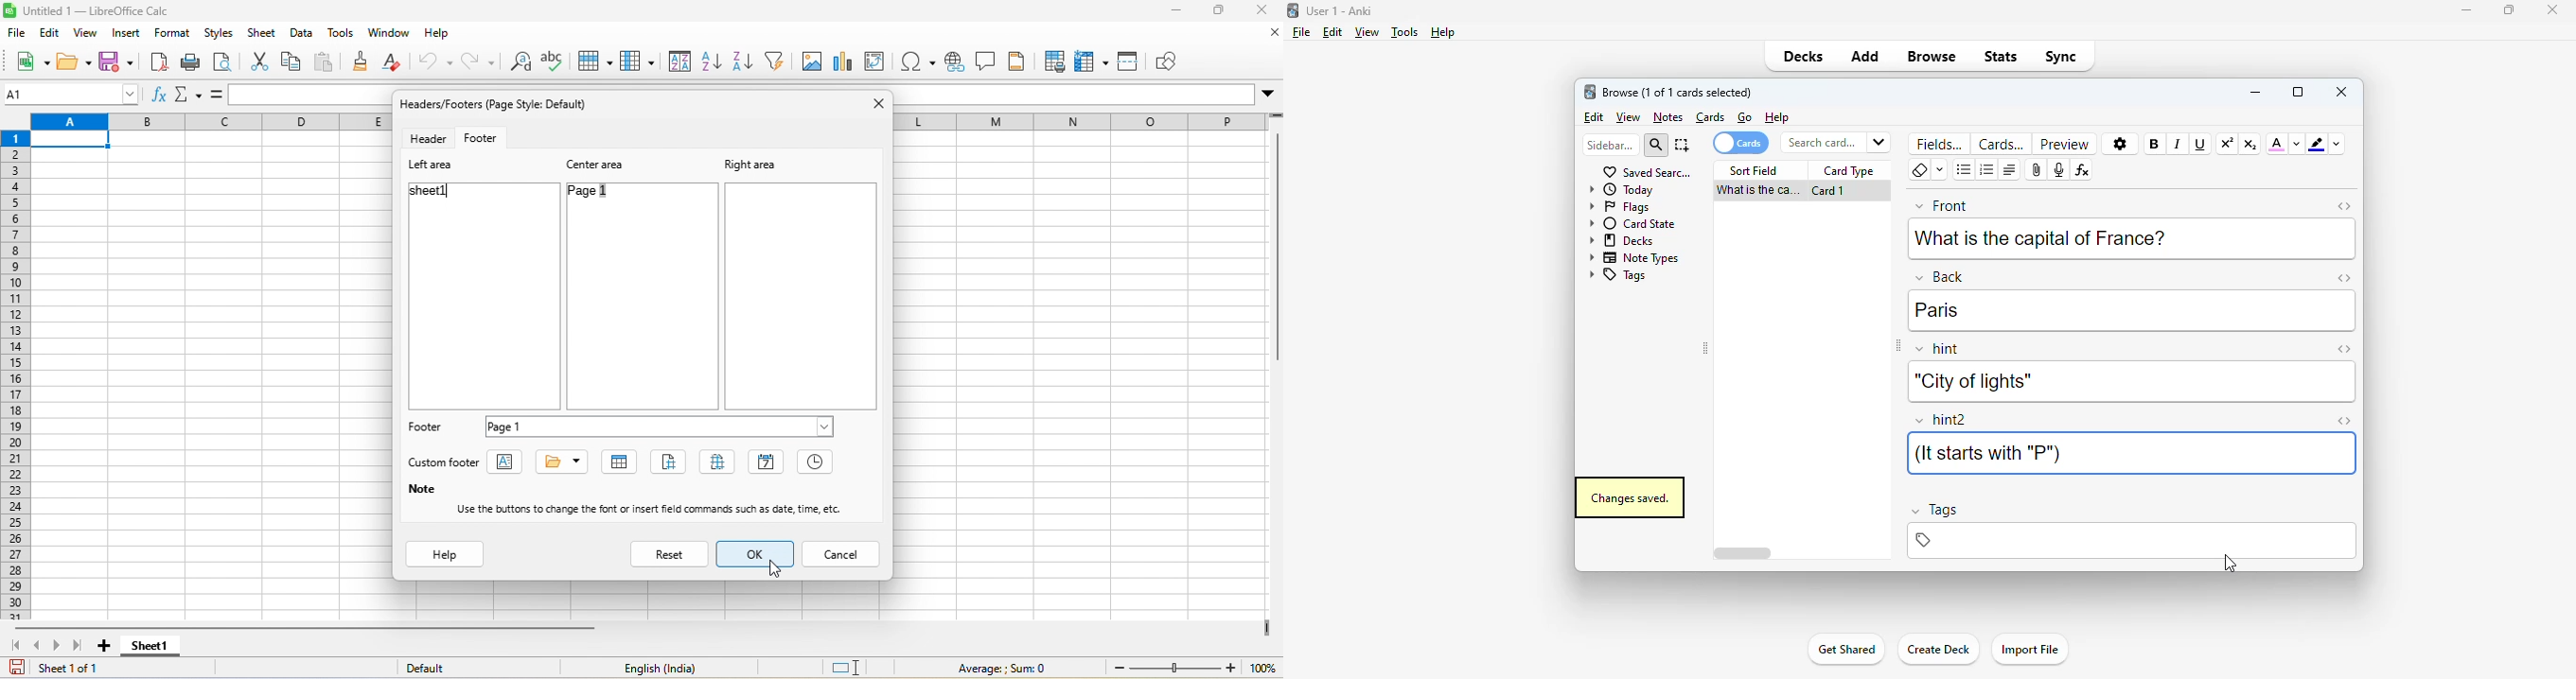 This screenshot has width=2576, height=700. What do you see at coordinates (2177, 144) in the screenshot?
I see `italic` at bounding box center [2177, 144].